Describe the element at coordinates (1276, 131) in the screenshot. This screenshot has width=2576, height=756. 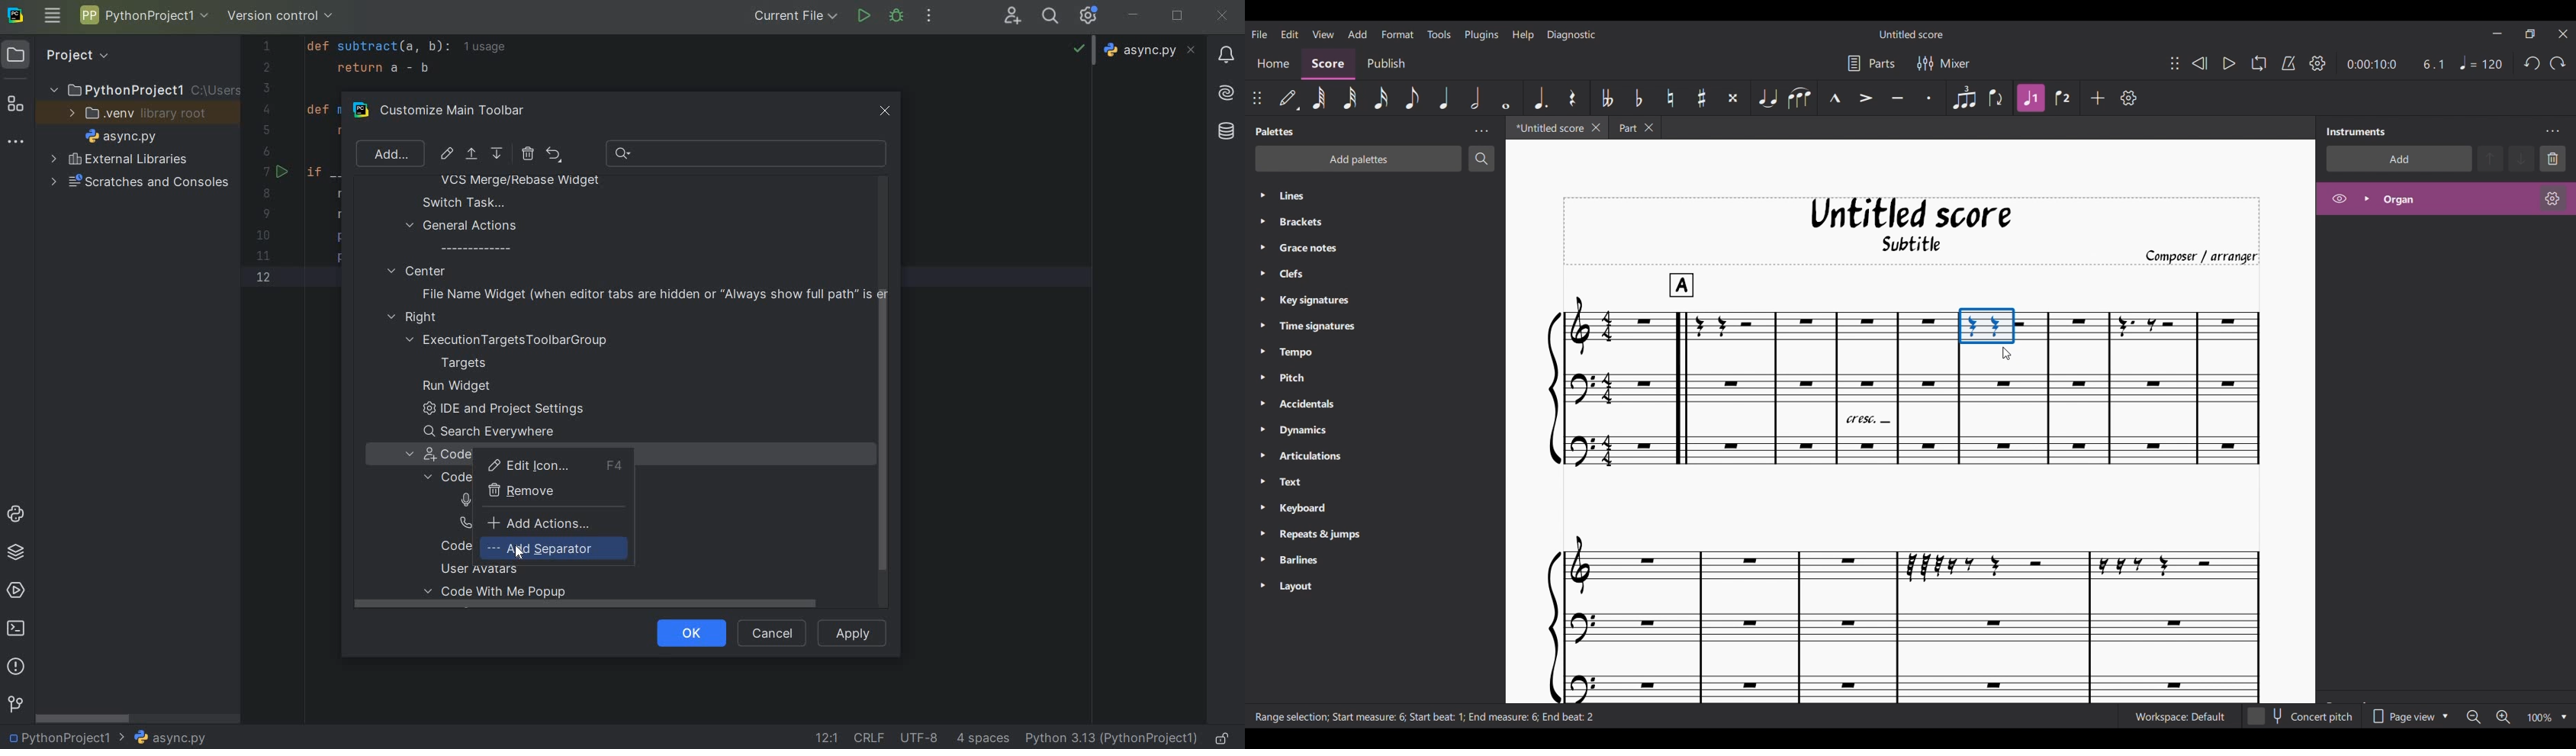
I see `Panel title` at that location.